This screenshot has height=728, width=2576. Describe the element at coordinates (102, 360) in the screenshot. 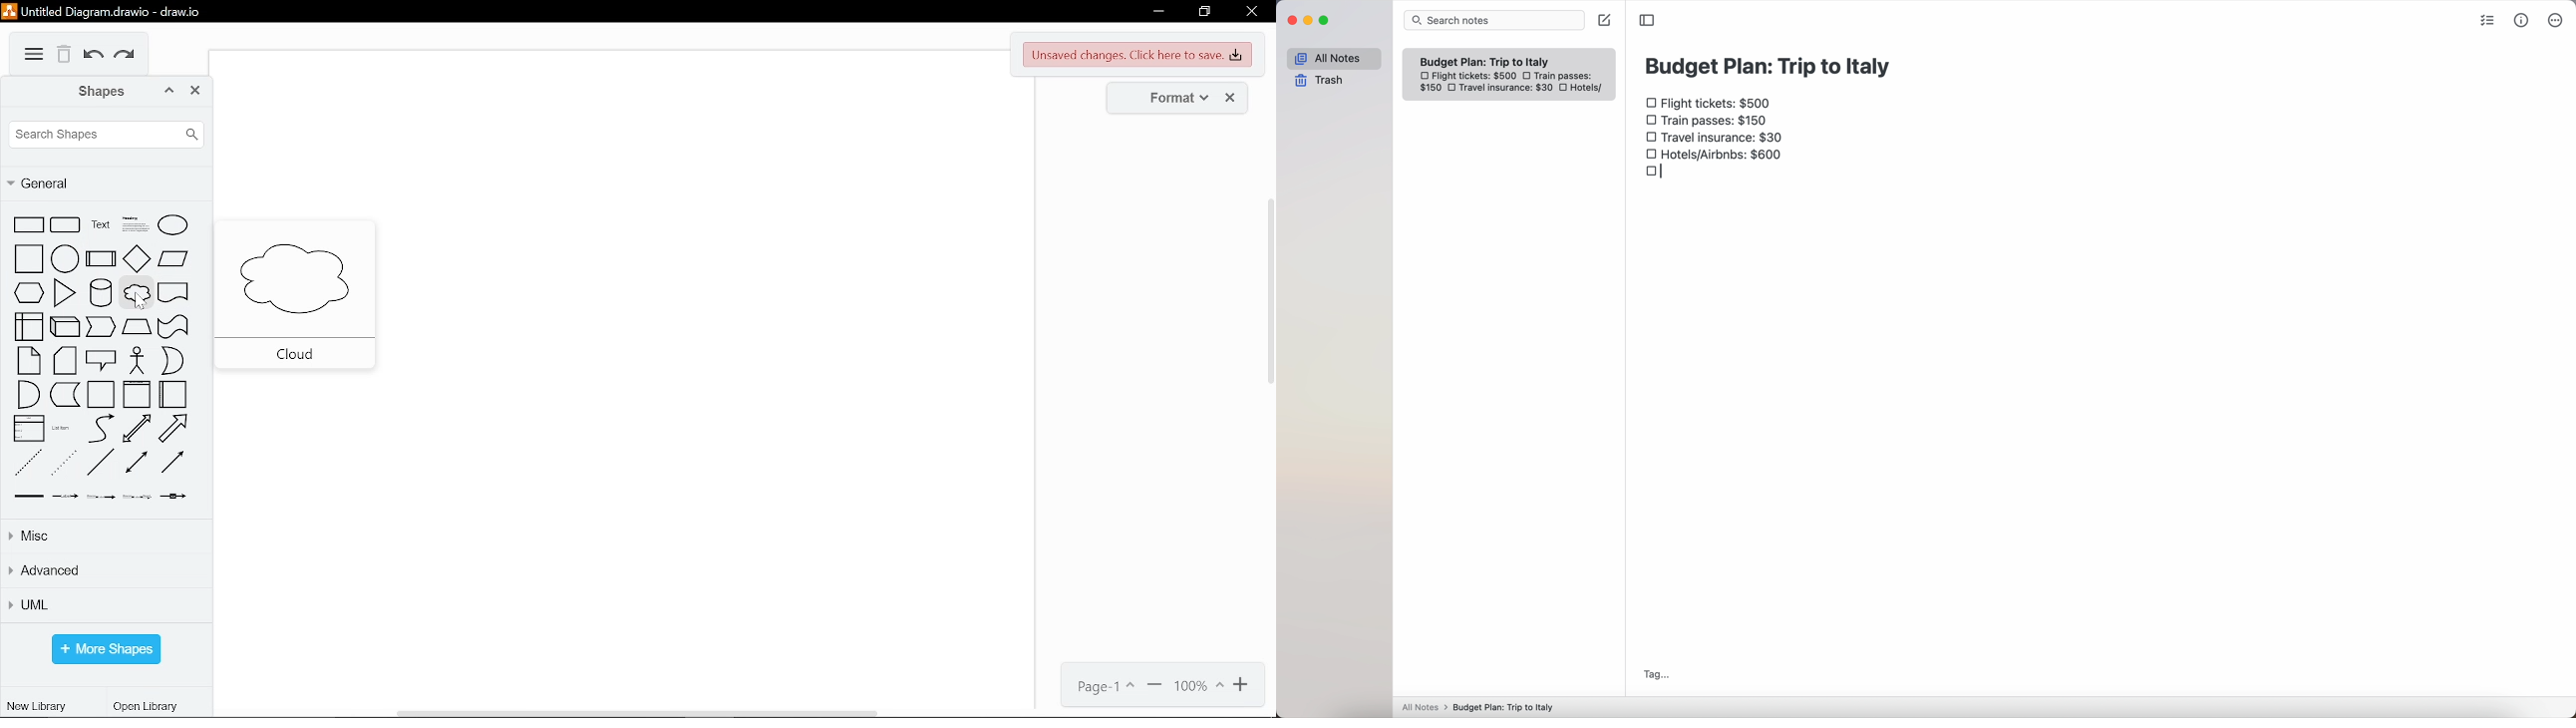

I see `callout` at that location.